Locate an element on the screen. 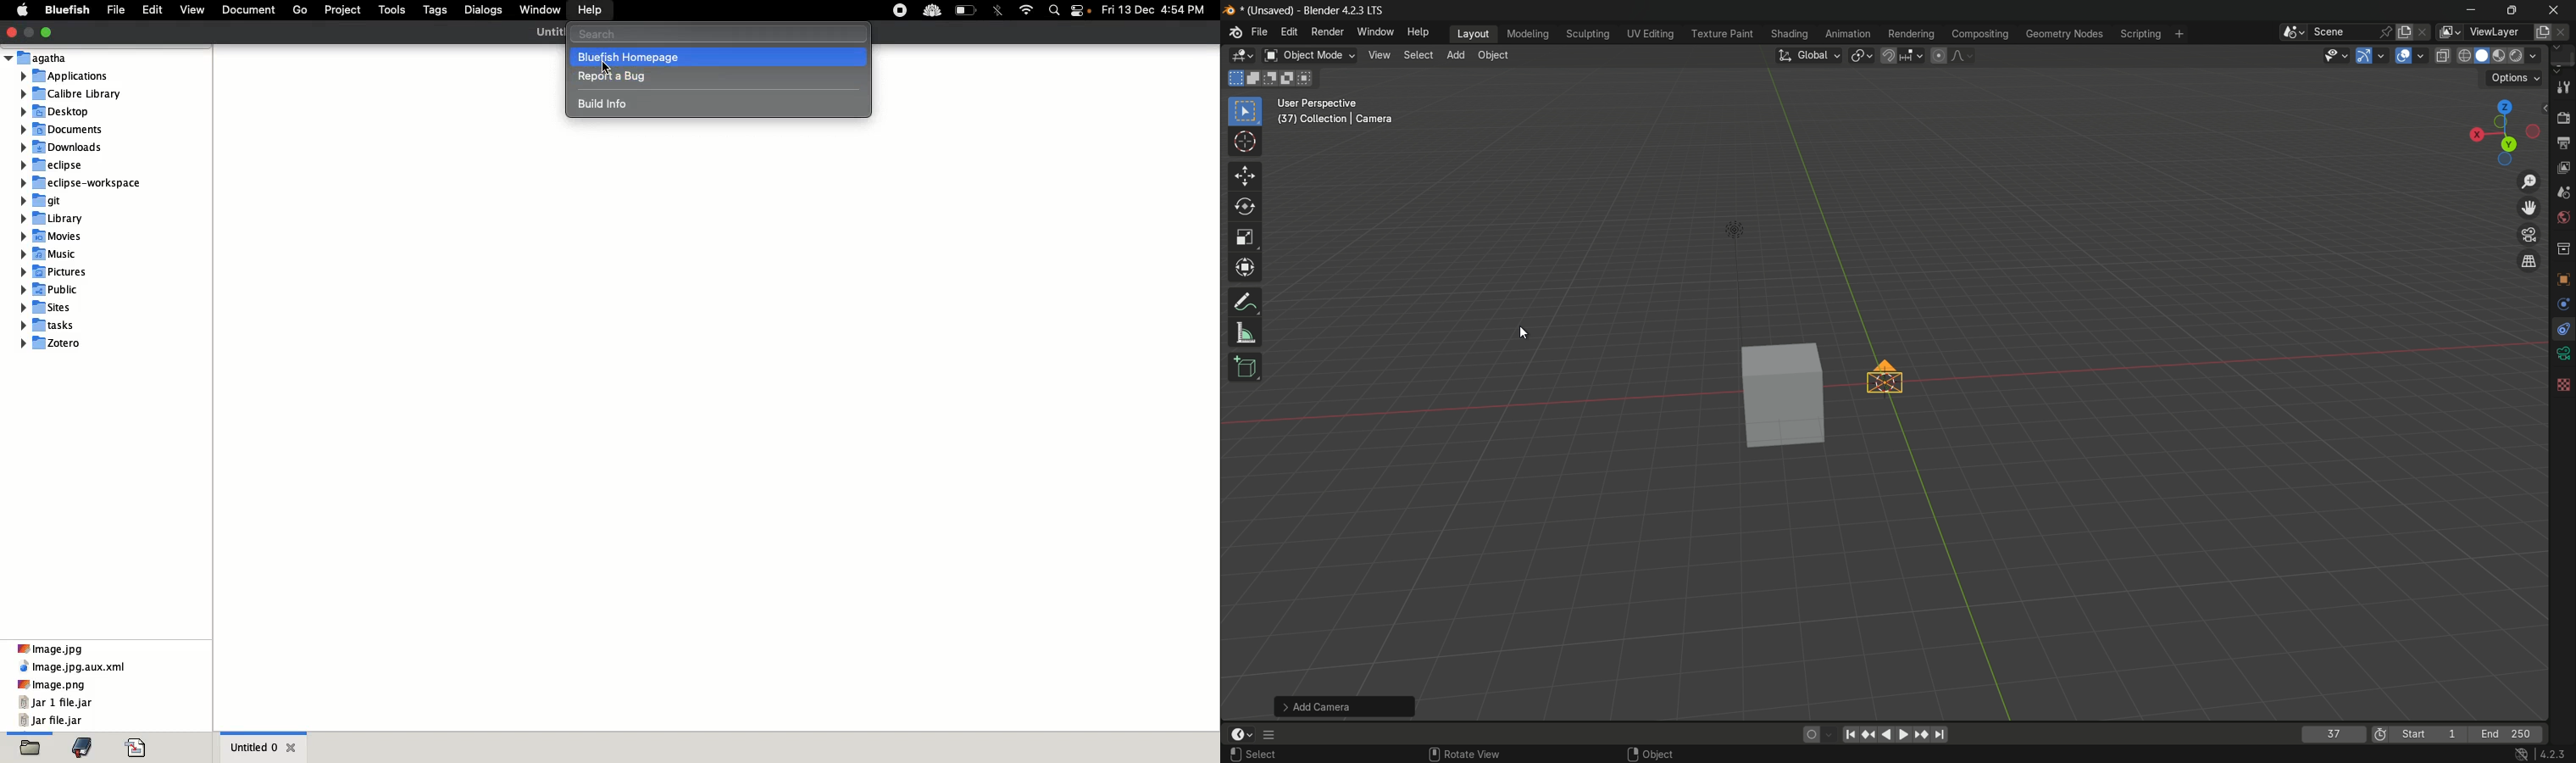 Image resolution: width=2576 pixels, height=784 pixels. world is located at coordinates (2562, 219).